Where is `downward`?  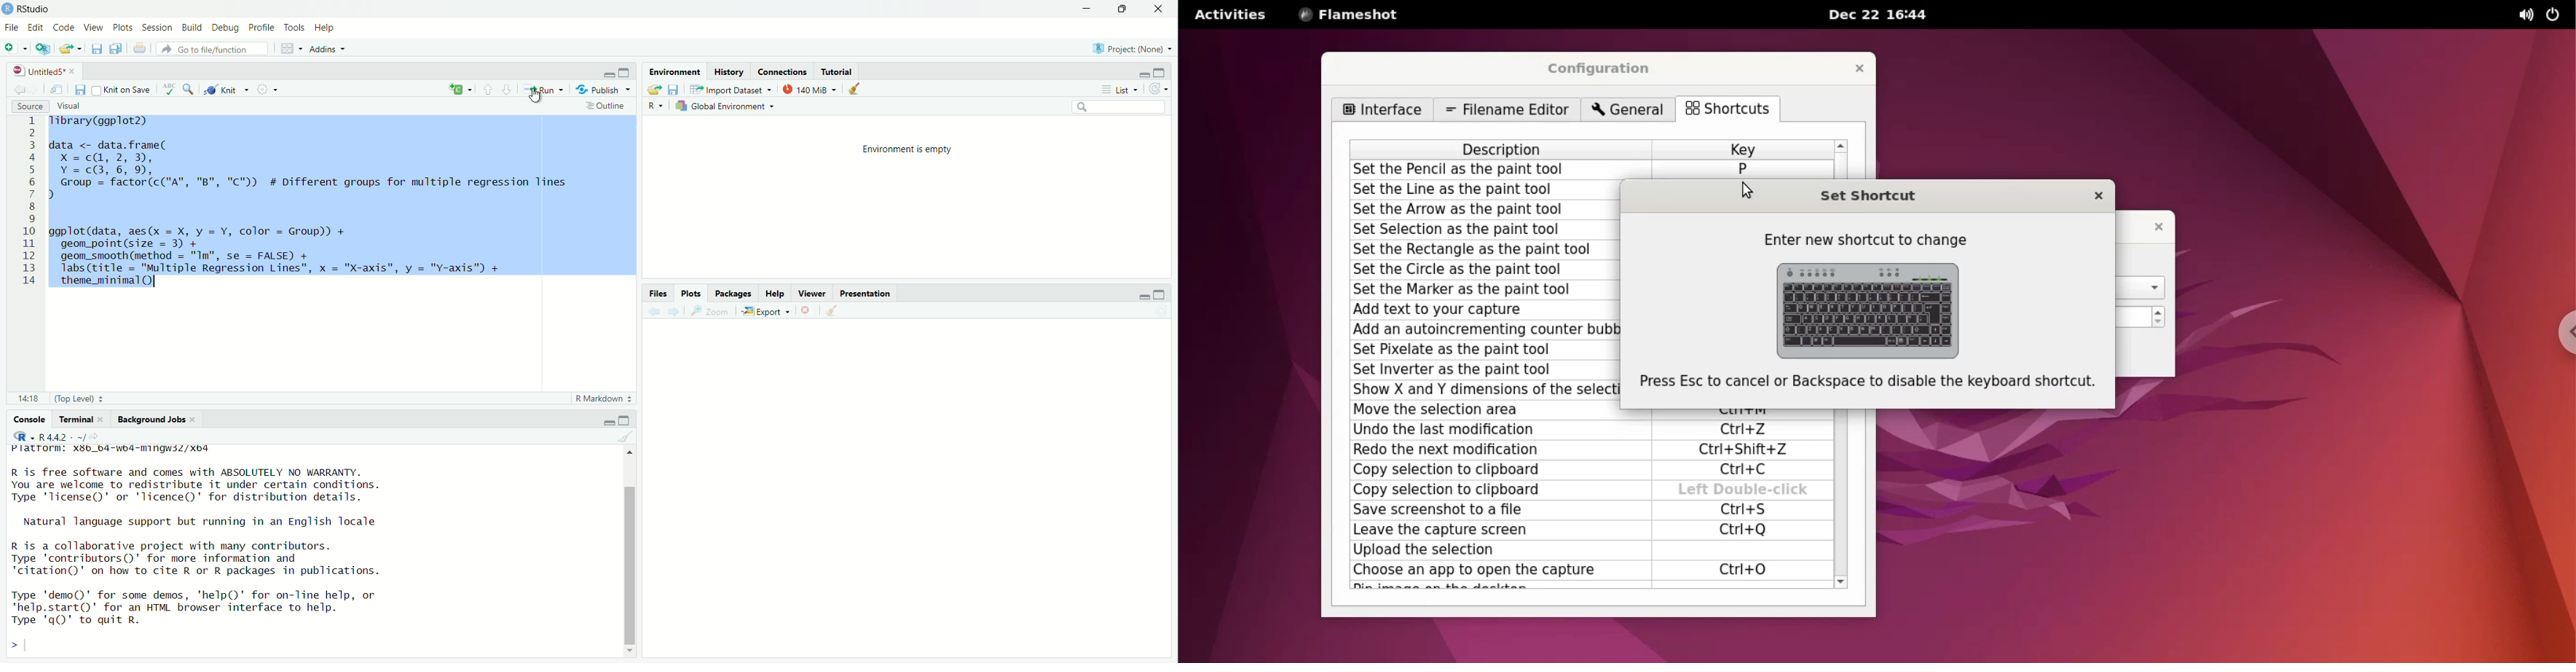
downward is located at coordinates (510, 91).